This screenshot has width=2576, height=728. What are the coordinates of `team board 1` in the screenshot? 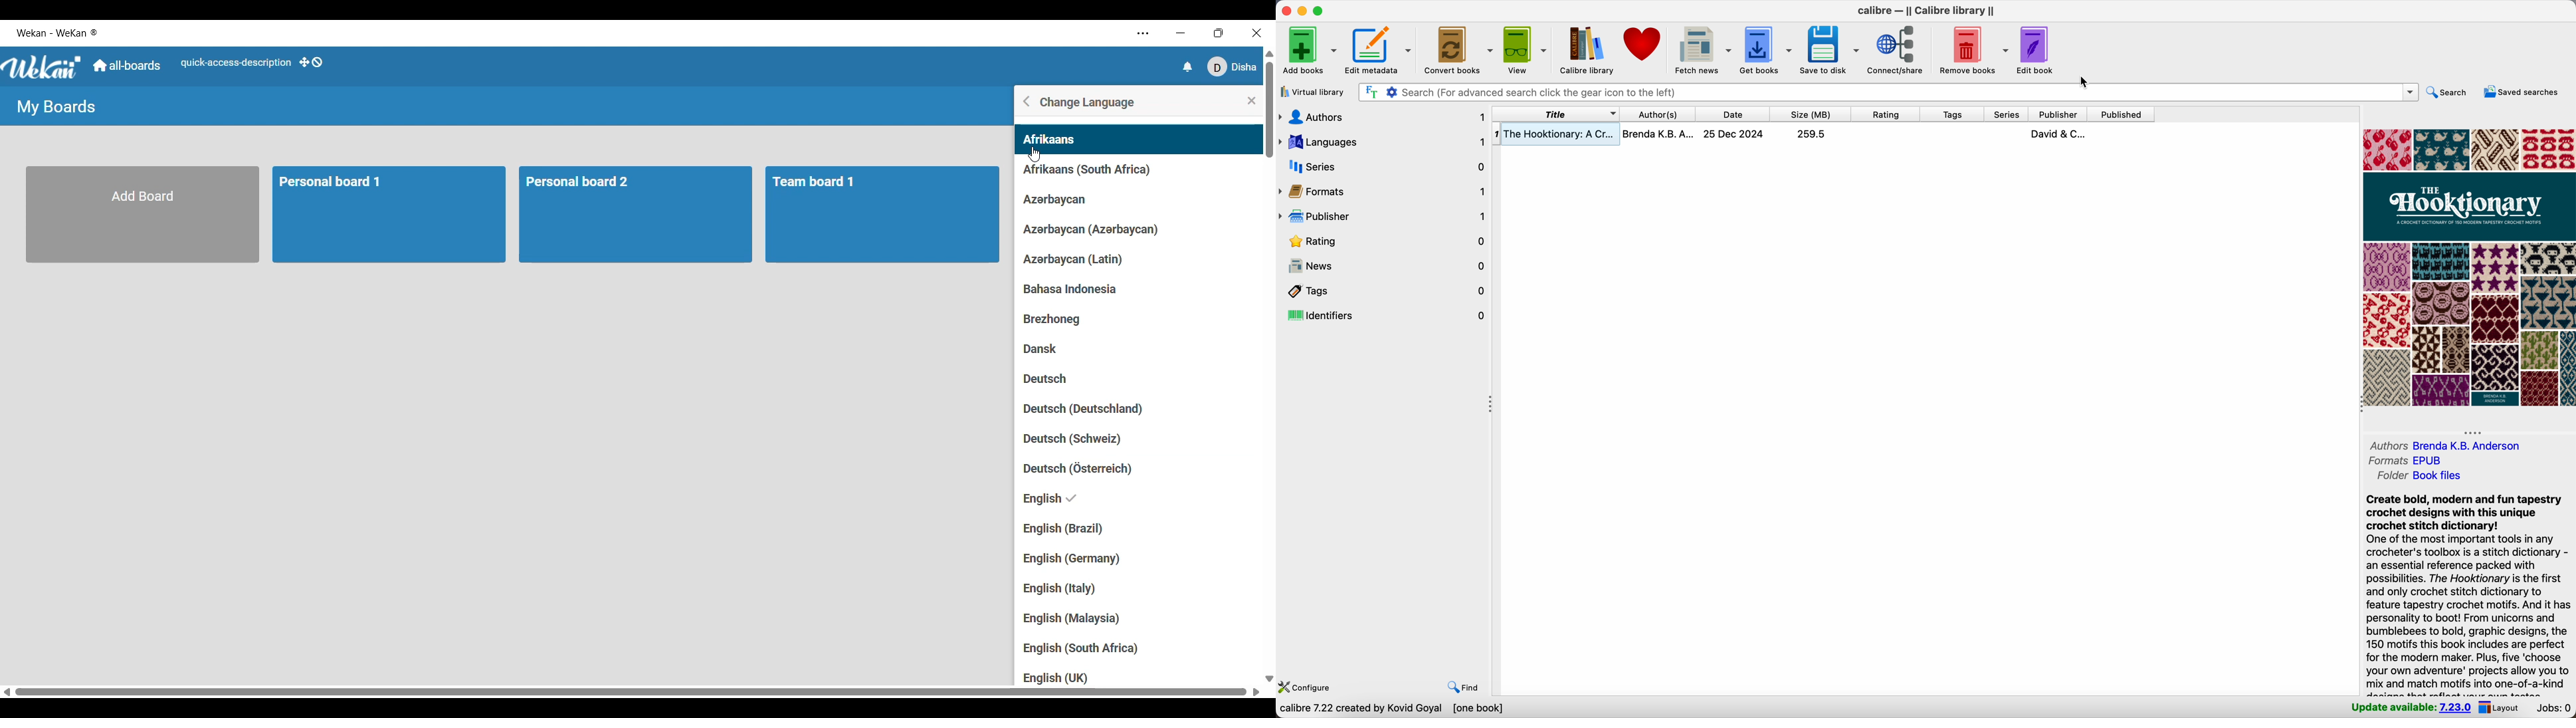 It's located at (885, 215).